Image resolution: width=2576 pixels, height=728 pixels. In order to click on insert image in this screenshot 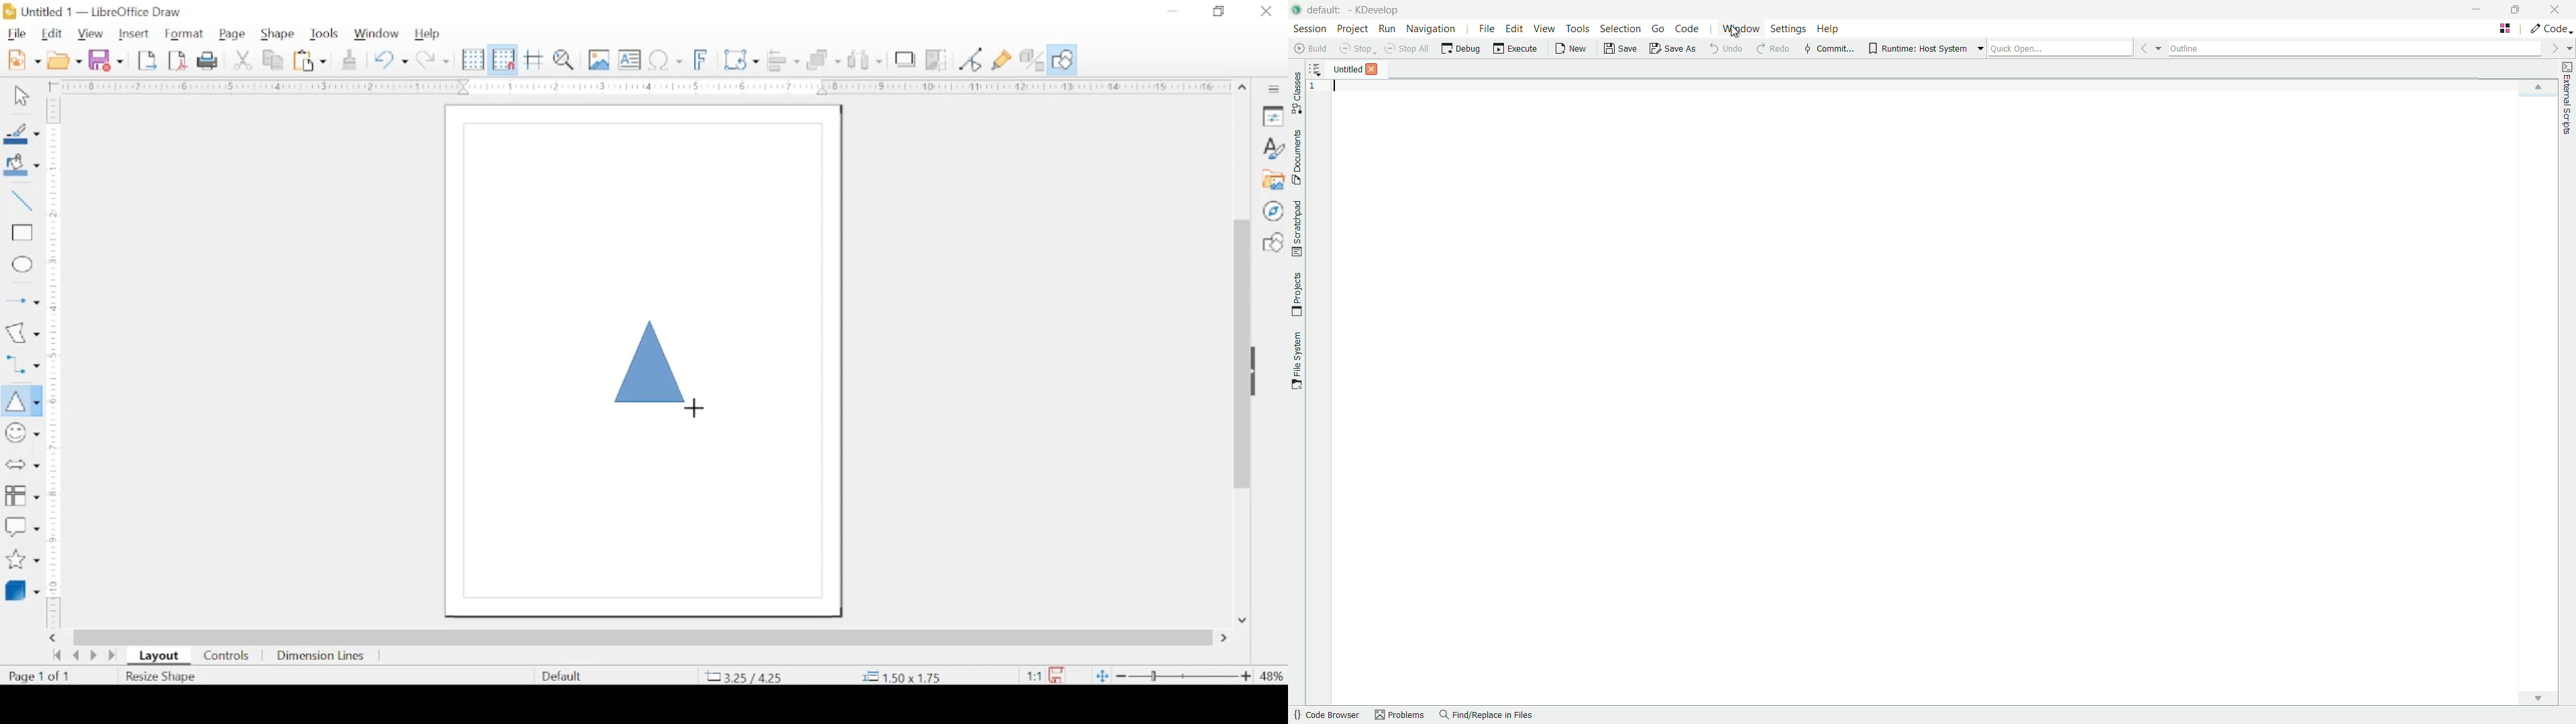, I will do `click(600, 60)`.